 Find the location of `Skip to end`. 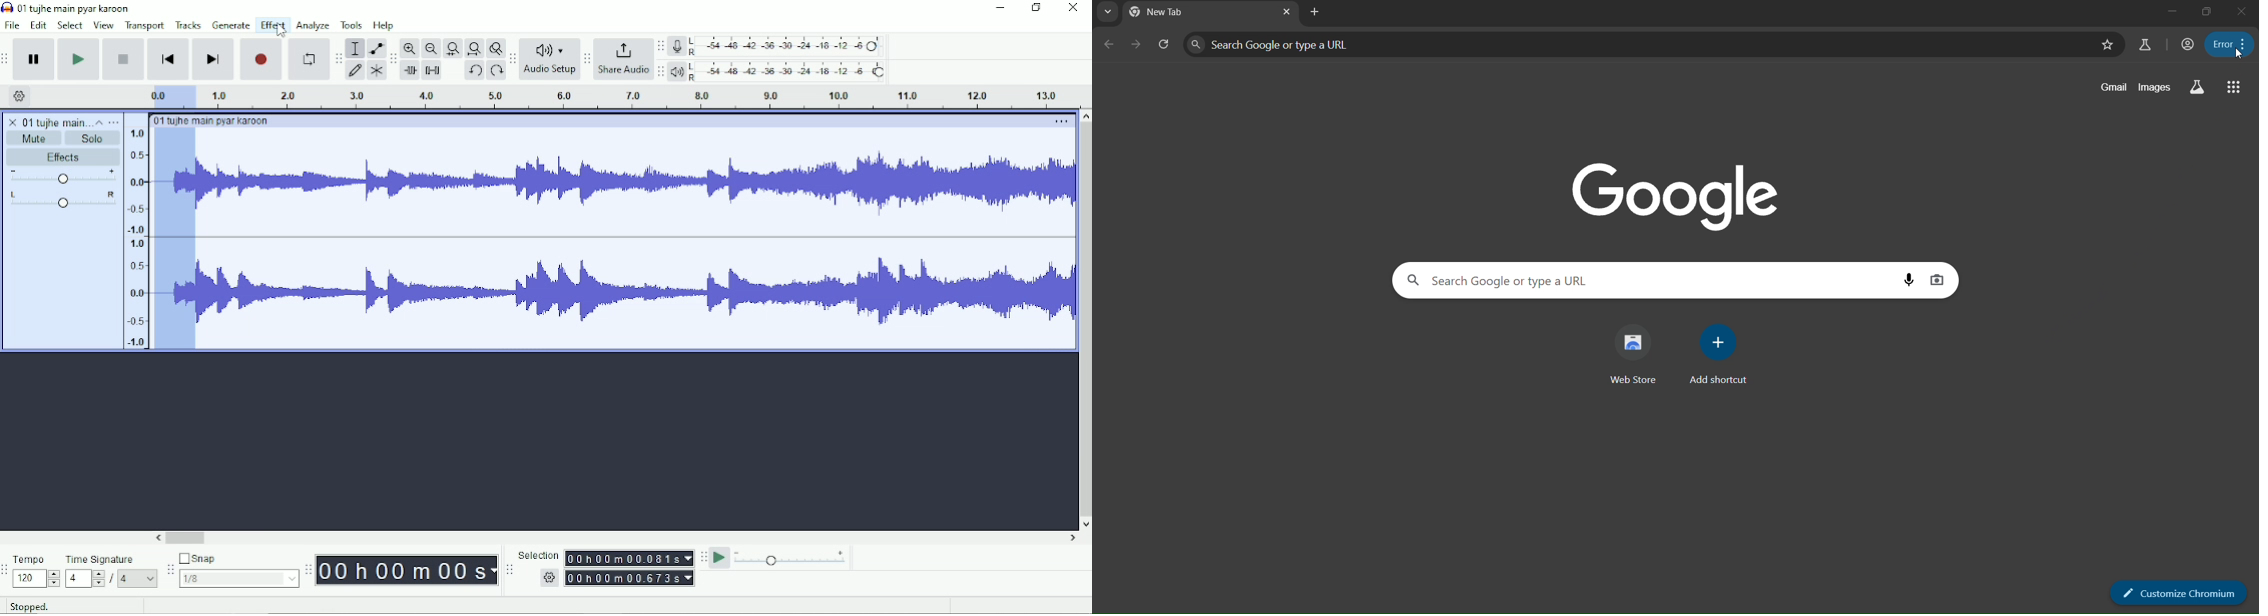

Skip to end is located at coordinates (213, 60).